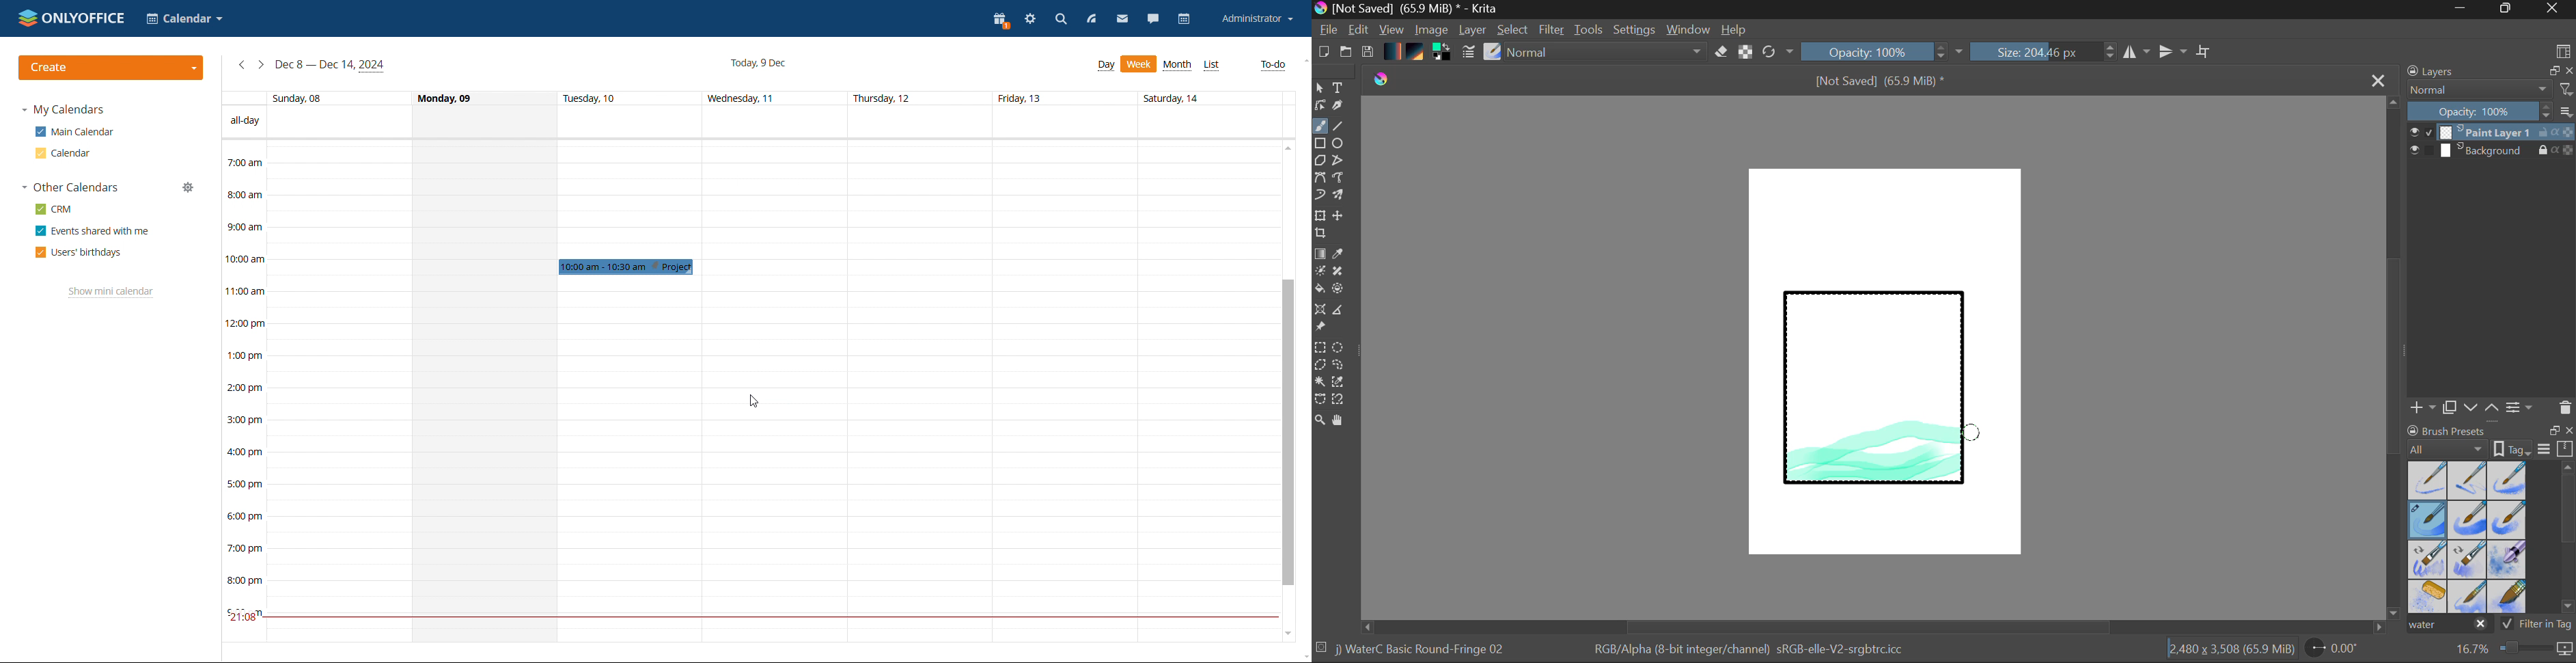  What do you see at coordinates (2469, 480) in the screenshot?
I see `Water C - Wet` at bounding box center [2469, 480].